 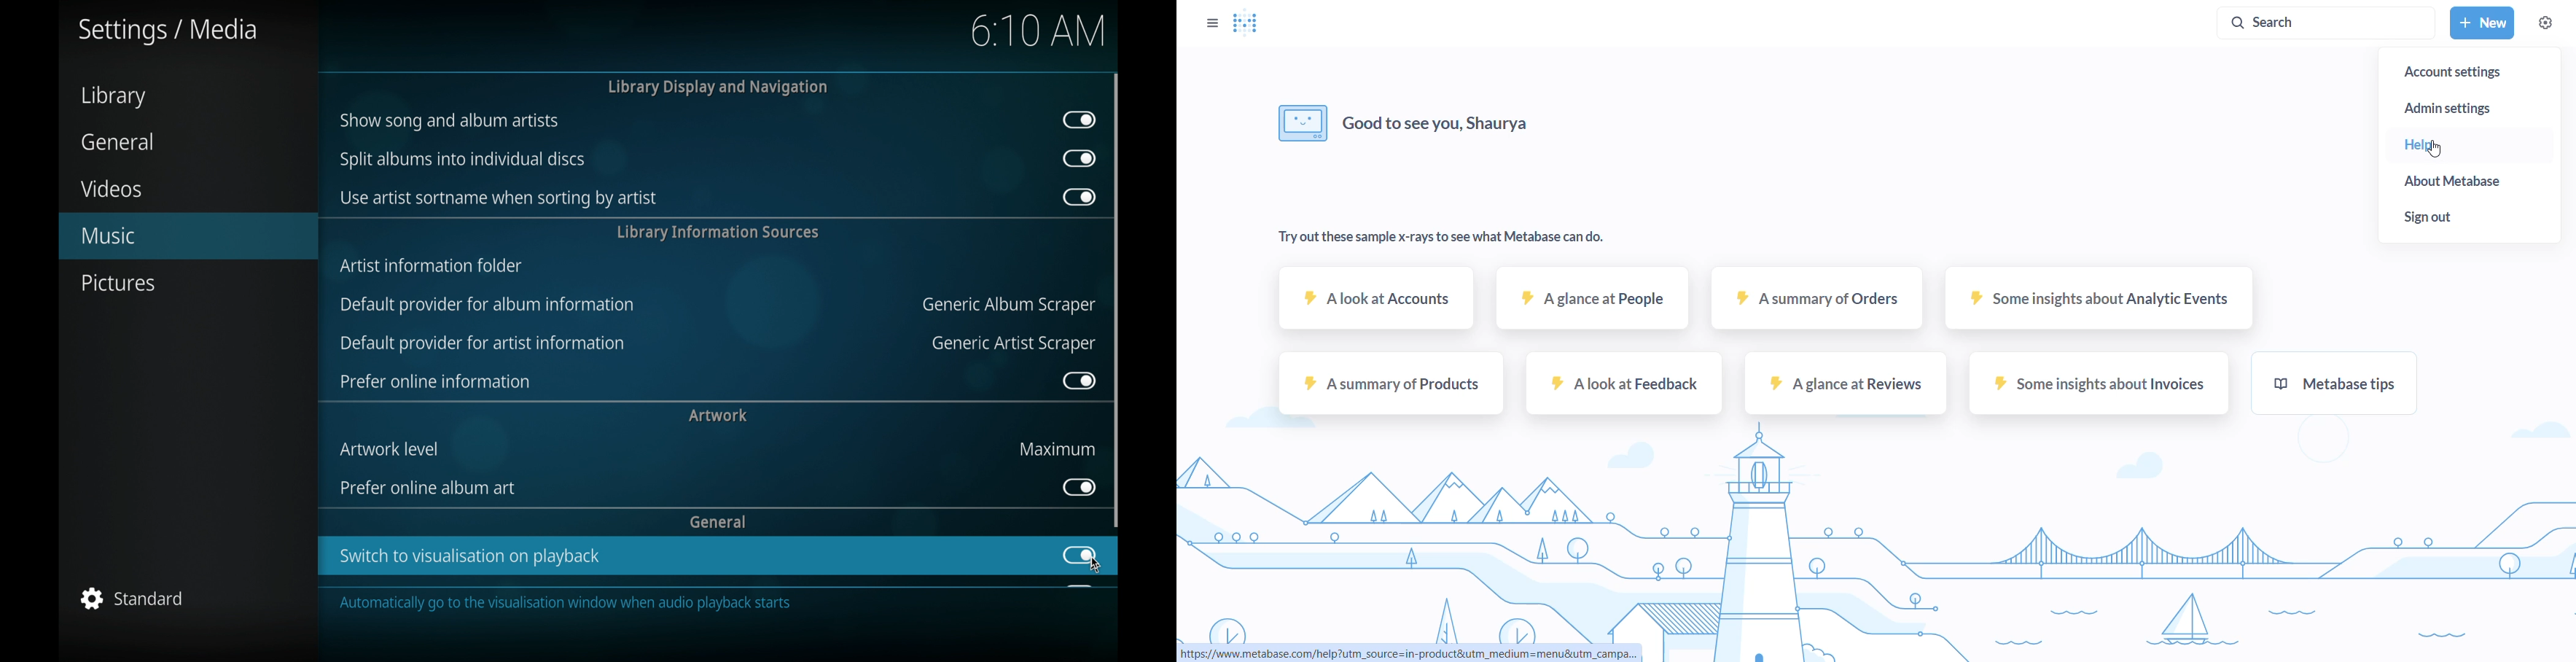 I want to click on use artist, so click(x=497, y=199).